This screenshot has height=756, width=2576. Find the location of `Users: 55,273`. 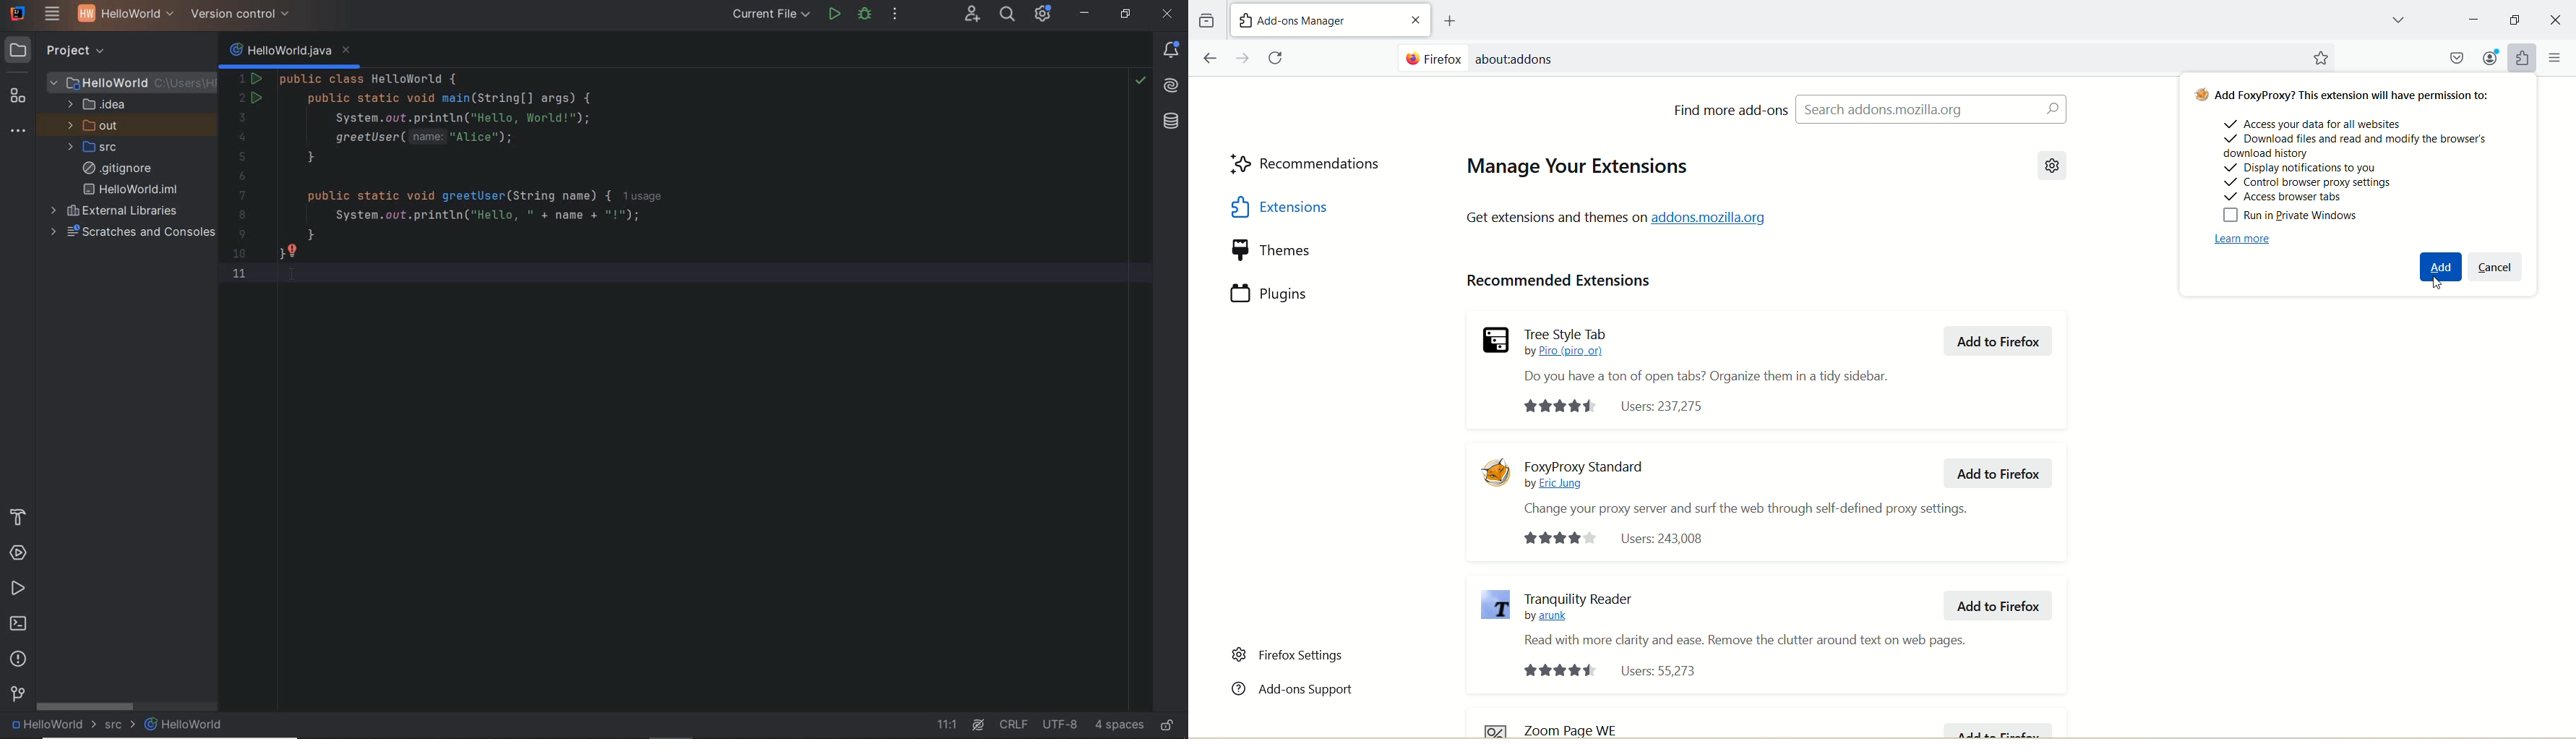

Users: 55,273 is located at coordinates (1615, 671).